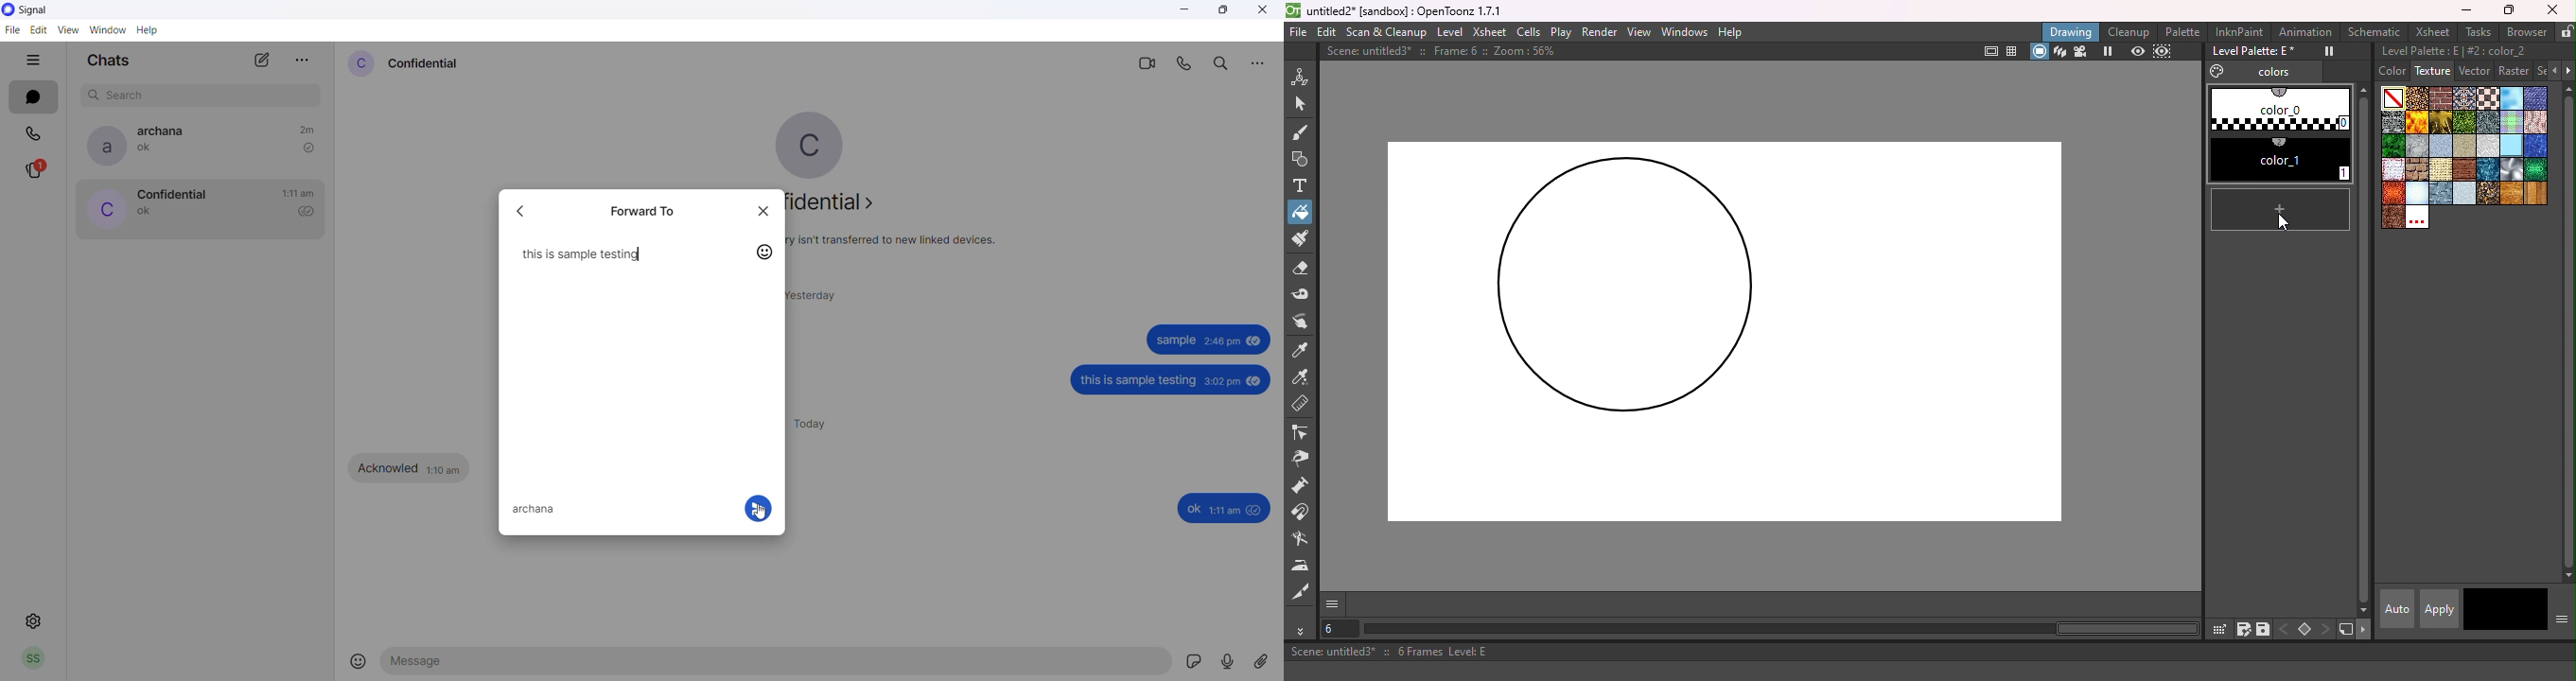 The height and width of the screenshot is (700, 2576). What do you see at coordinates (444, 468) in the screenshot?
I see `1:10 am` at bounding box center [444, 468].